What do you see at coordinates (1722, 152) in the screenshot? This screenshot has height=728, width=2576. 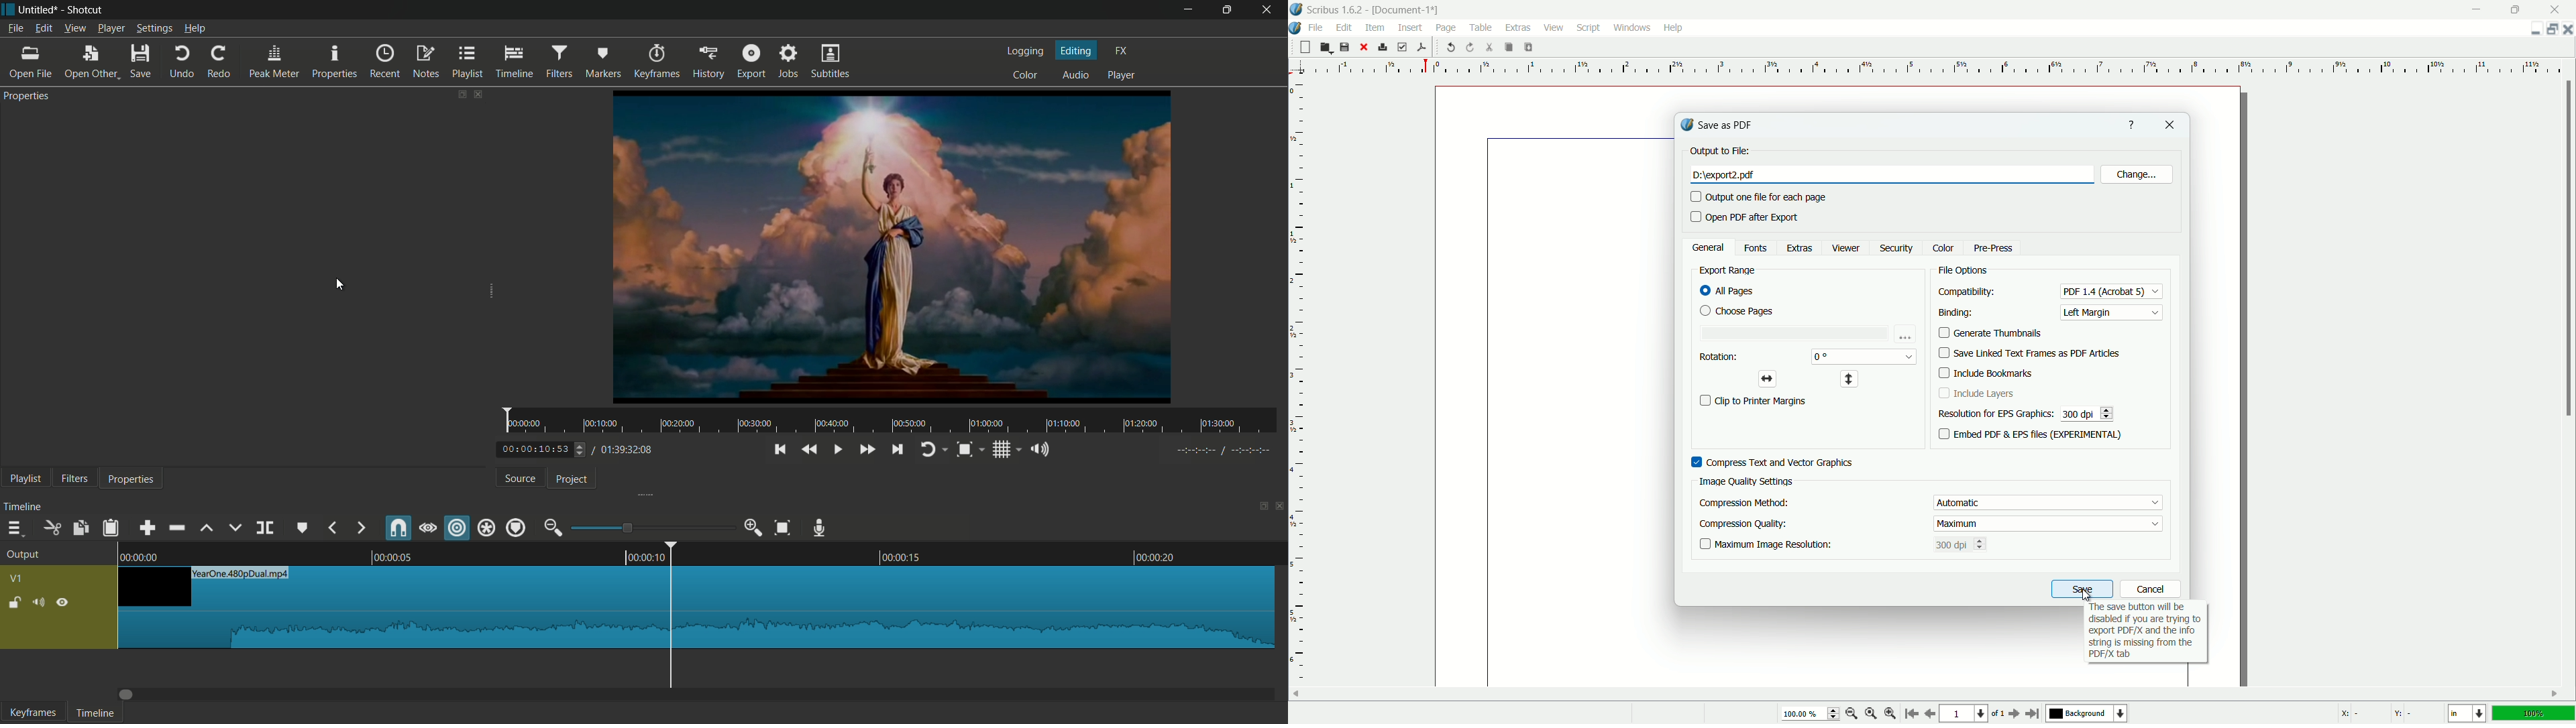 I see `output file` at bounding box center [1722, 152].